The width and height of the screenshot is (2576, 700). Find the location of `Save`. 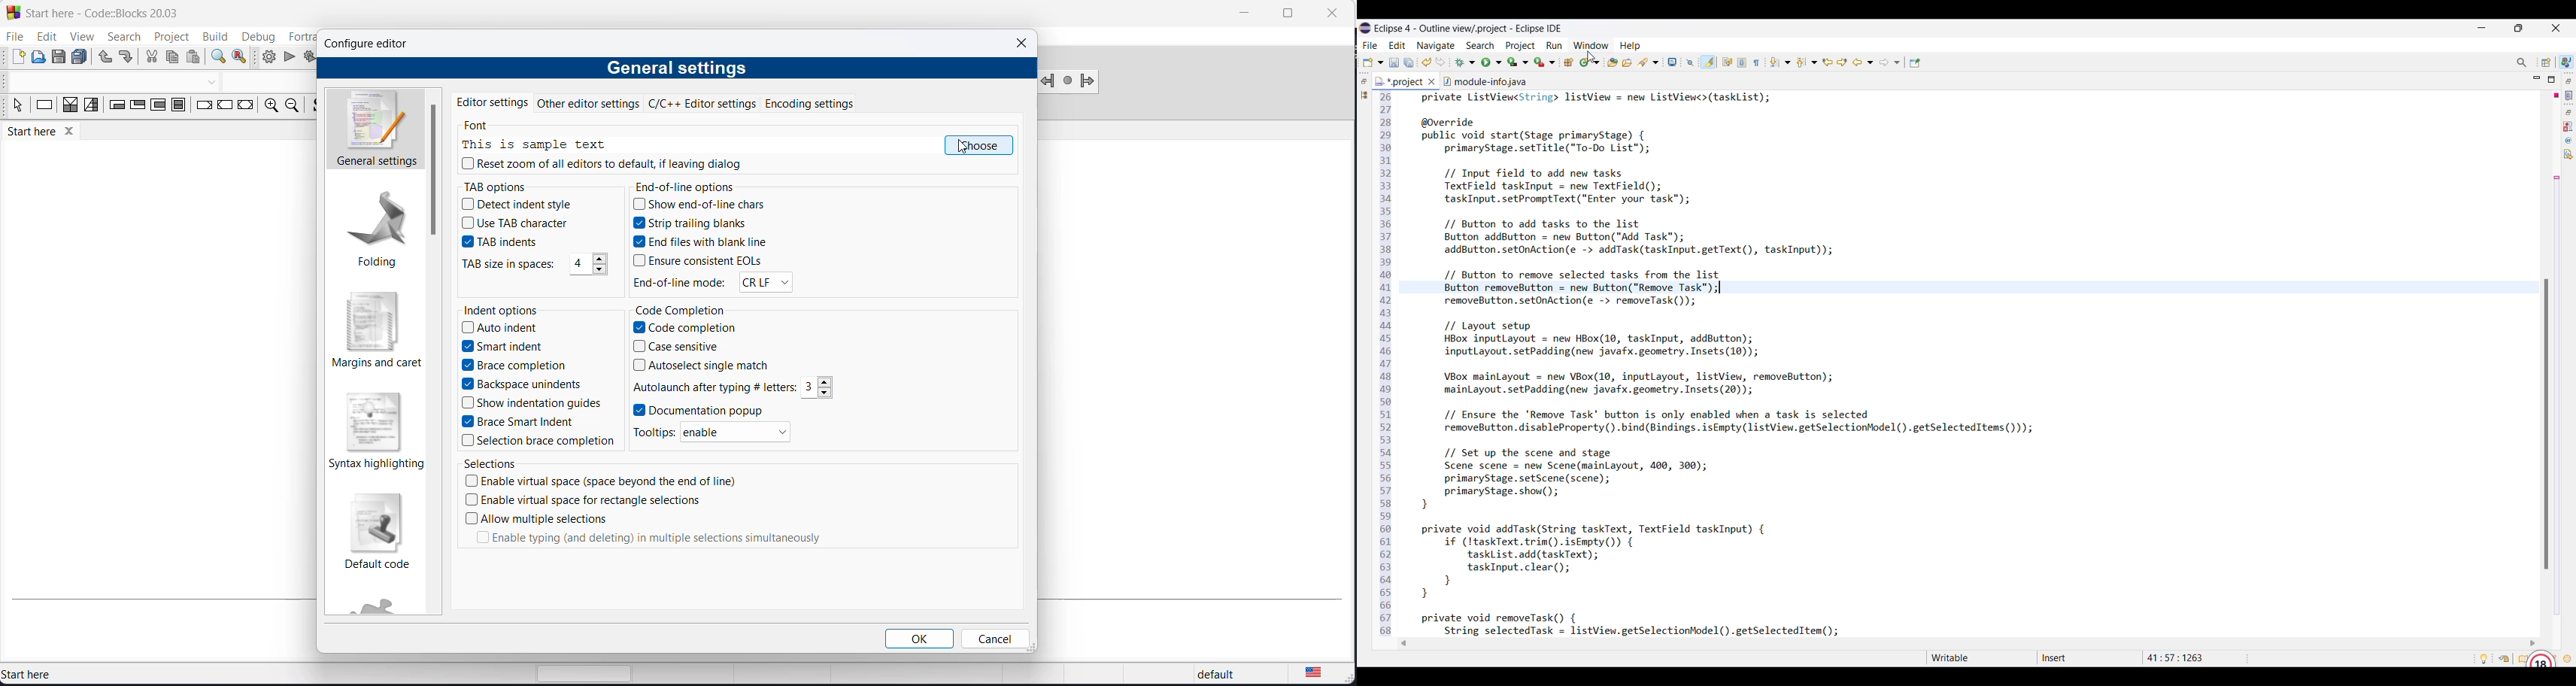

Save is located at coordinates (1394, 63).